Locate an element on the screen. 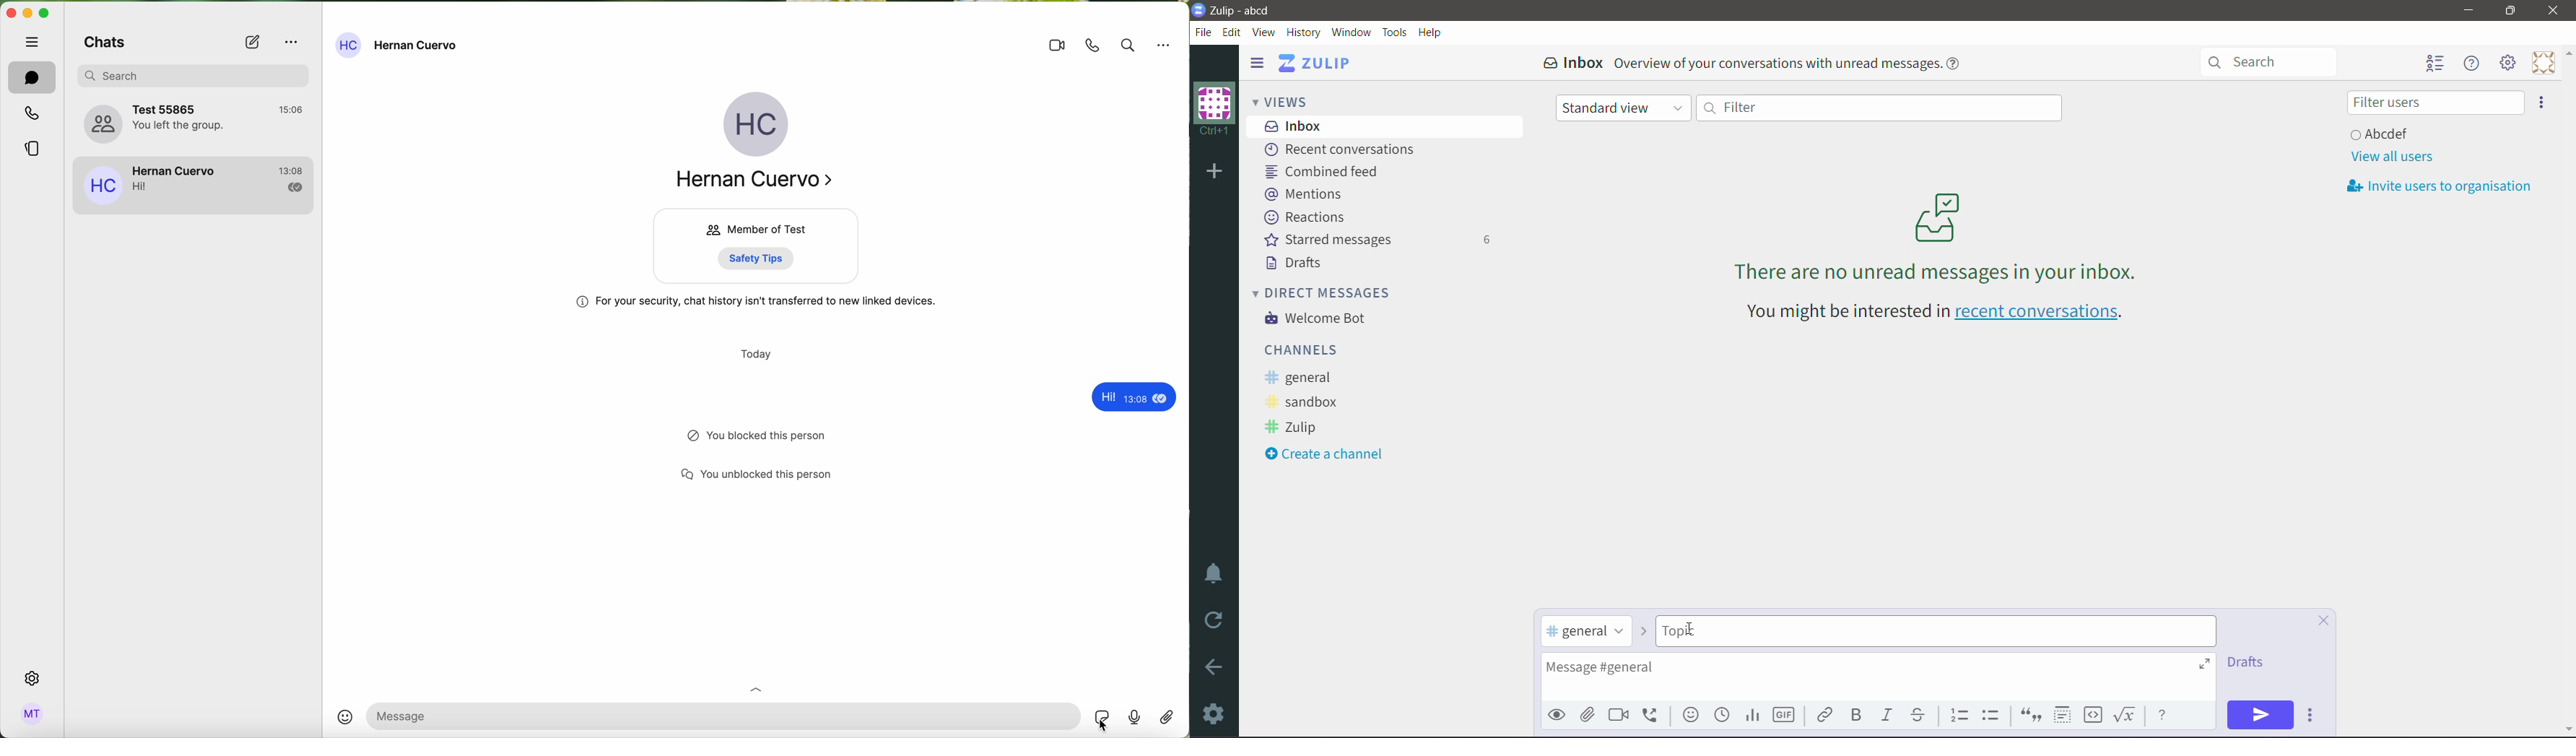 The image size is (2576, 756). Filter users is located at coordinates (2435, 103).